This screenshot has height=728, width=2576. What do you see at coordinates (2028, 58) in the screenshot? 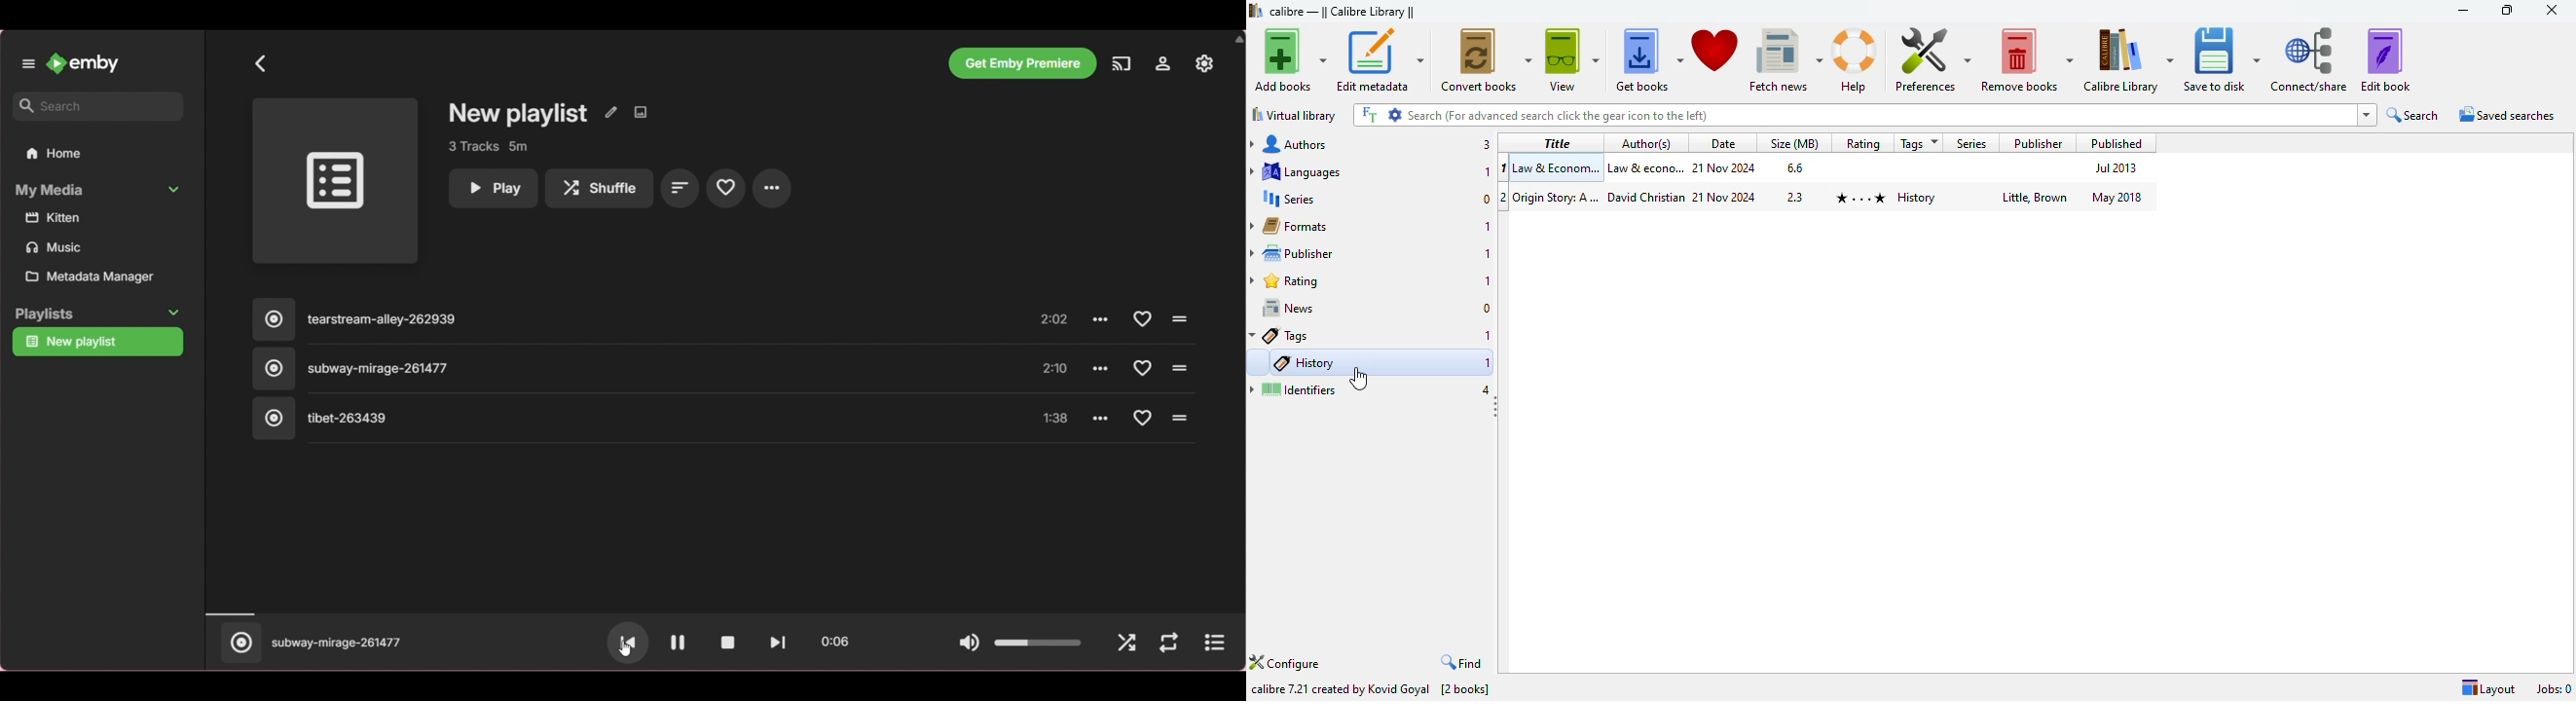
I see `remove books` at bounding box center [2028, 58].